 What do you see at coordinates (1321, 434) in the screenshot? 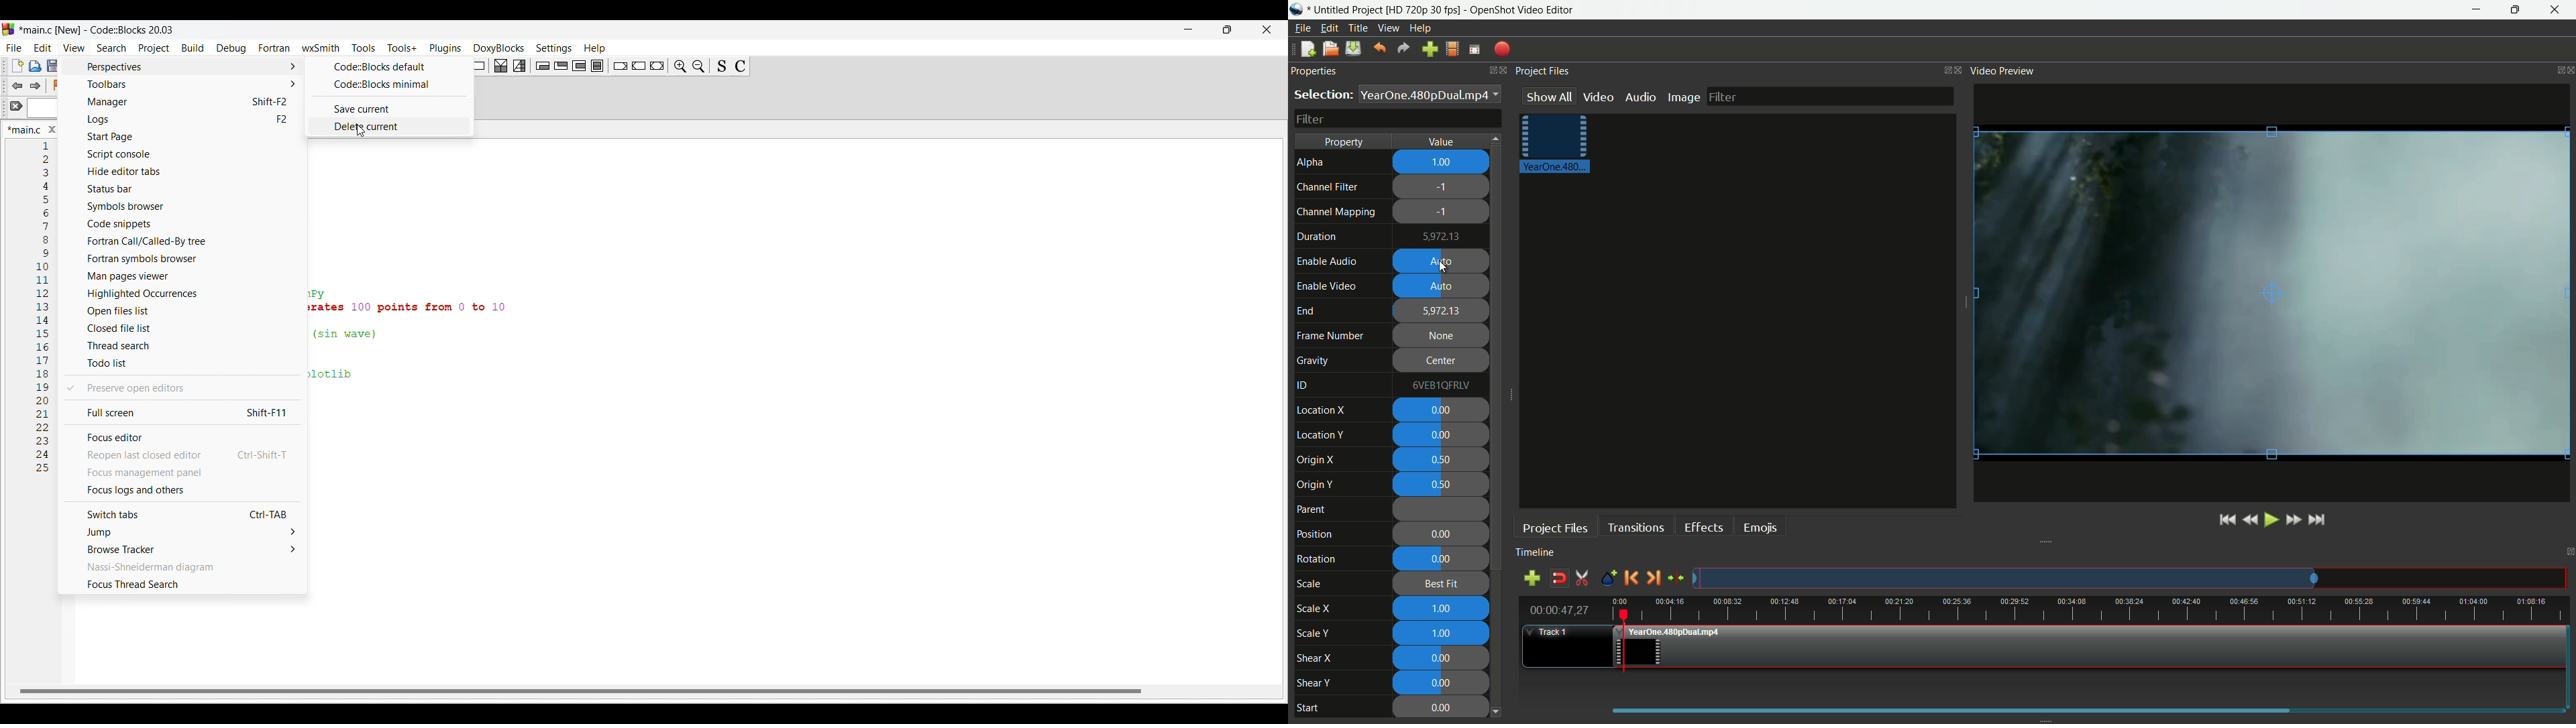
I see `location y` at bounding box center [1321, 434].